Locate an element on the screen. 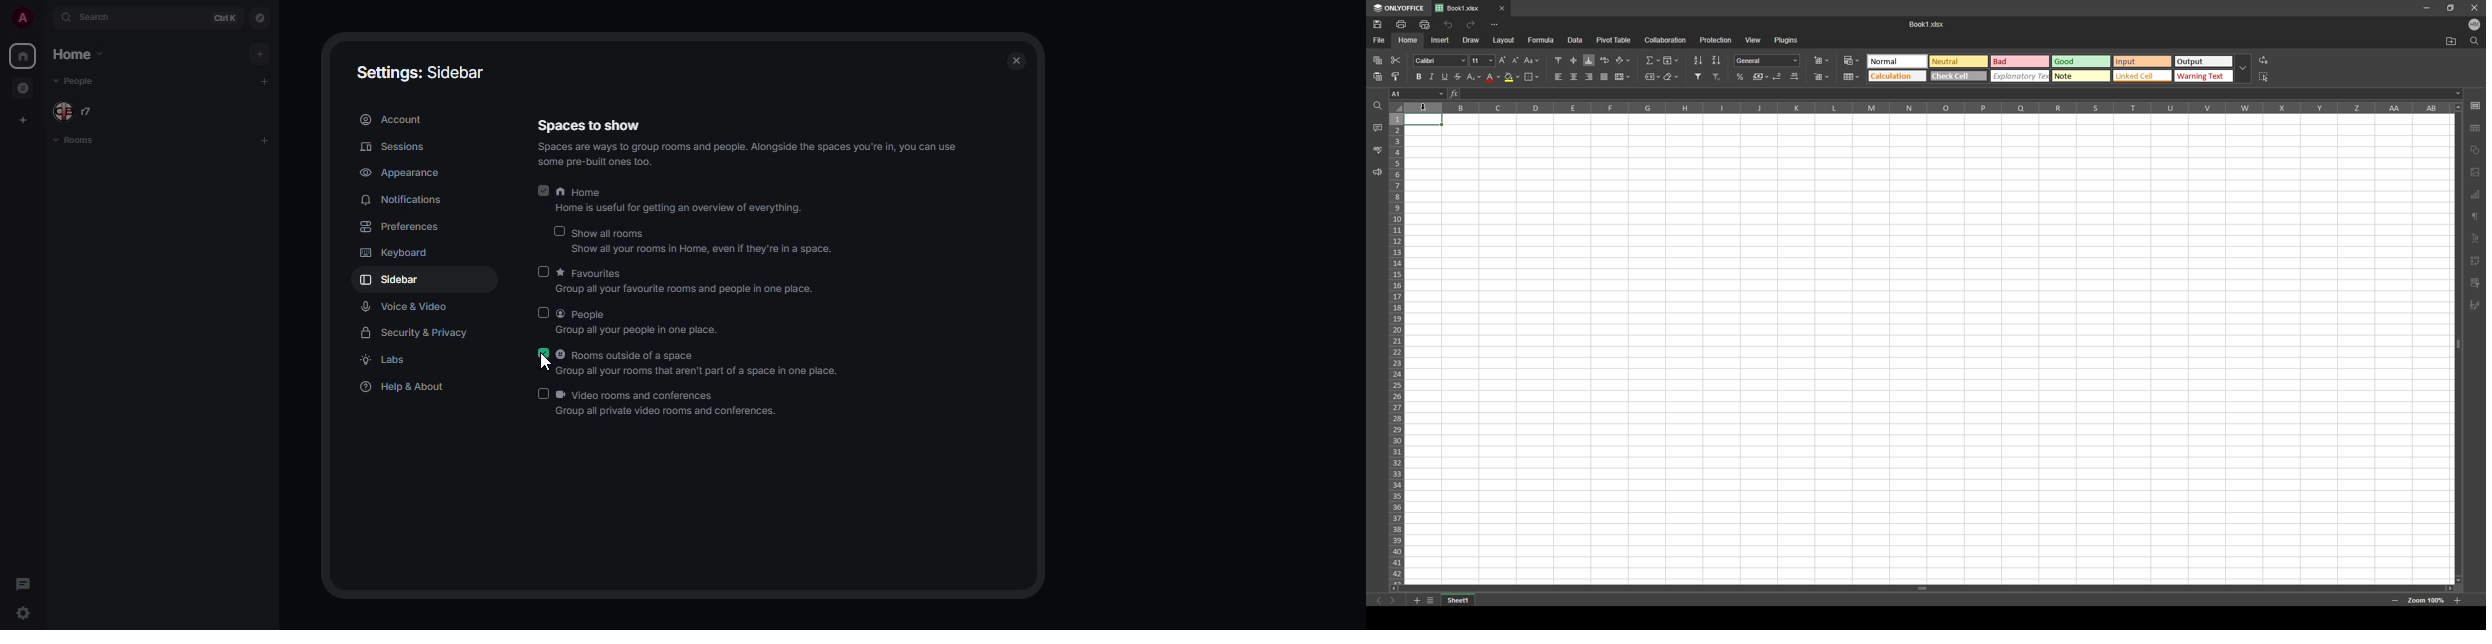  favorites is located at coordinates (687, 272).